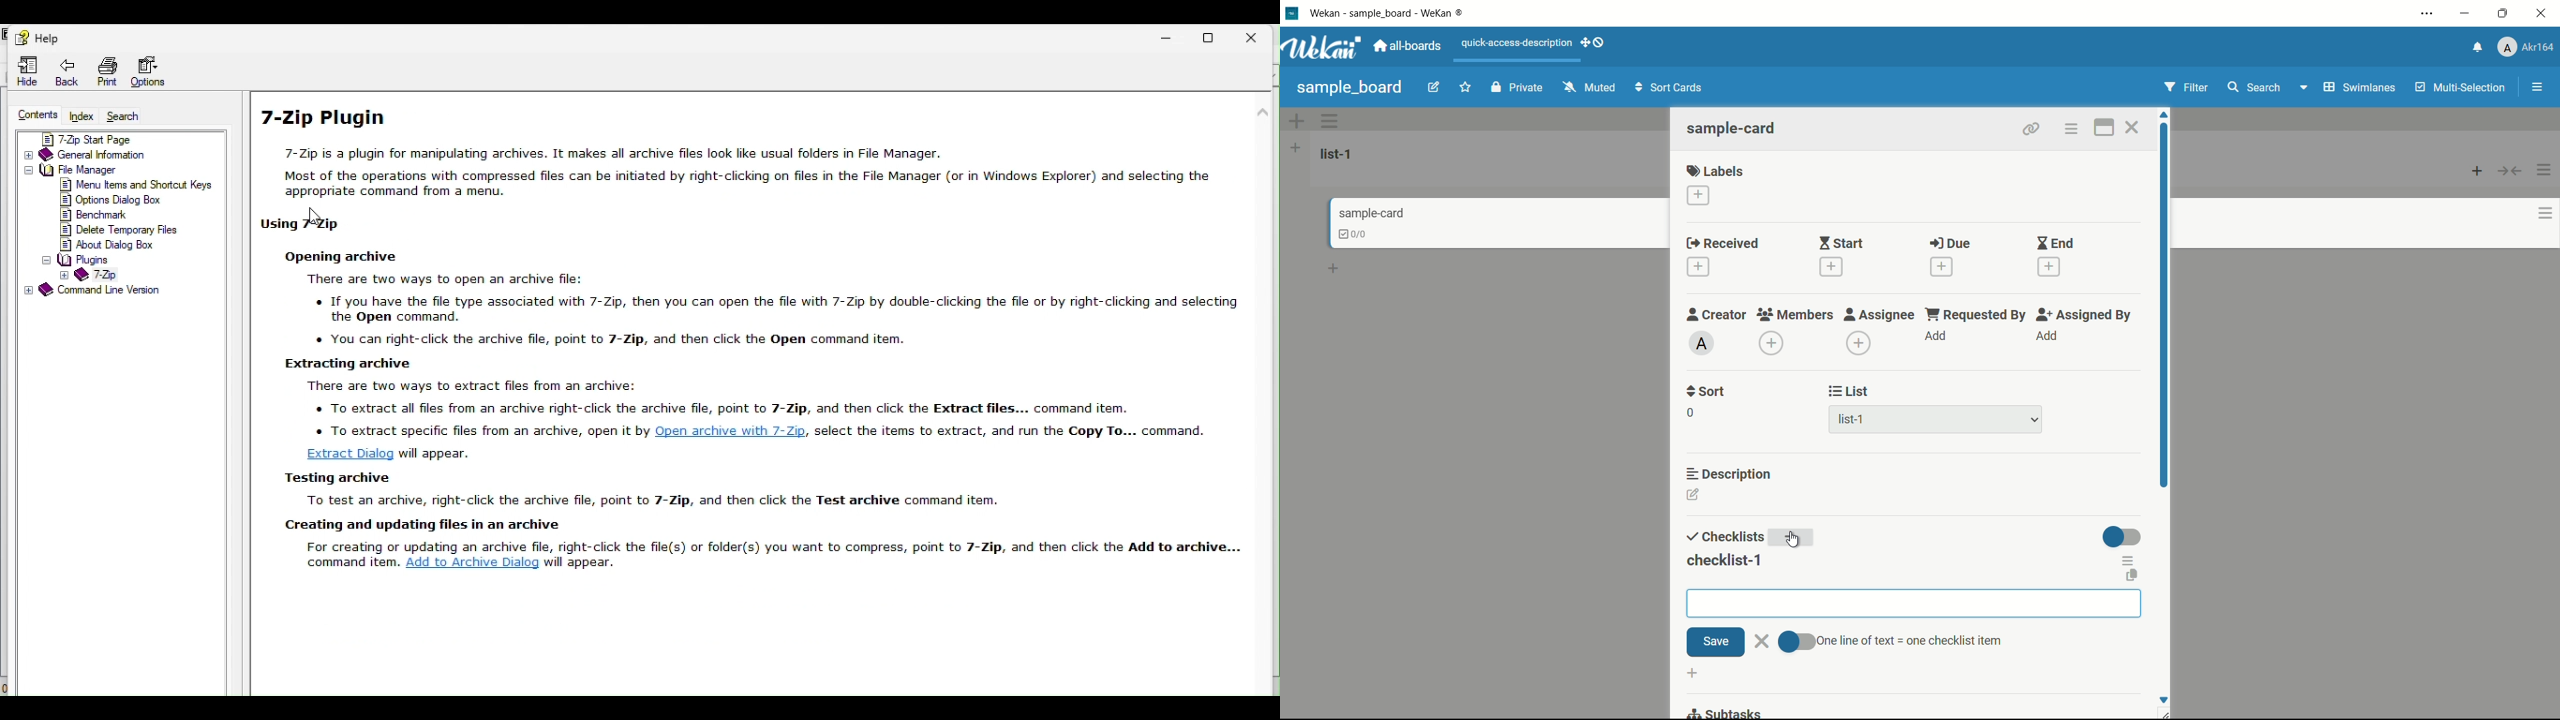  Describe the element at coordinates (97, 291) in the screenshot. I see `command line version` at that location.